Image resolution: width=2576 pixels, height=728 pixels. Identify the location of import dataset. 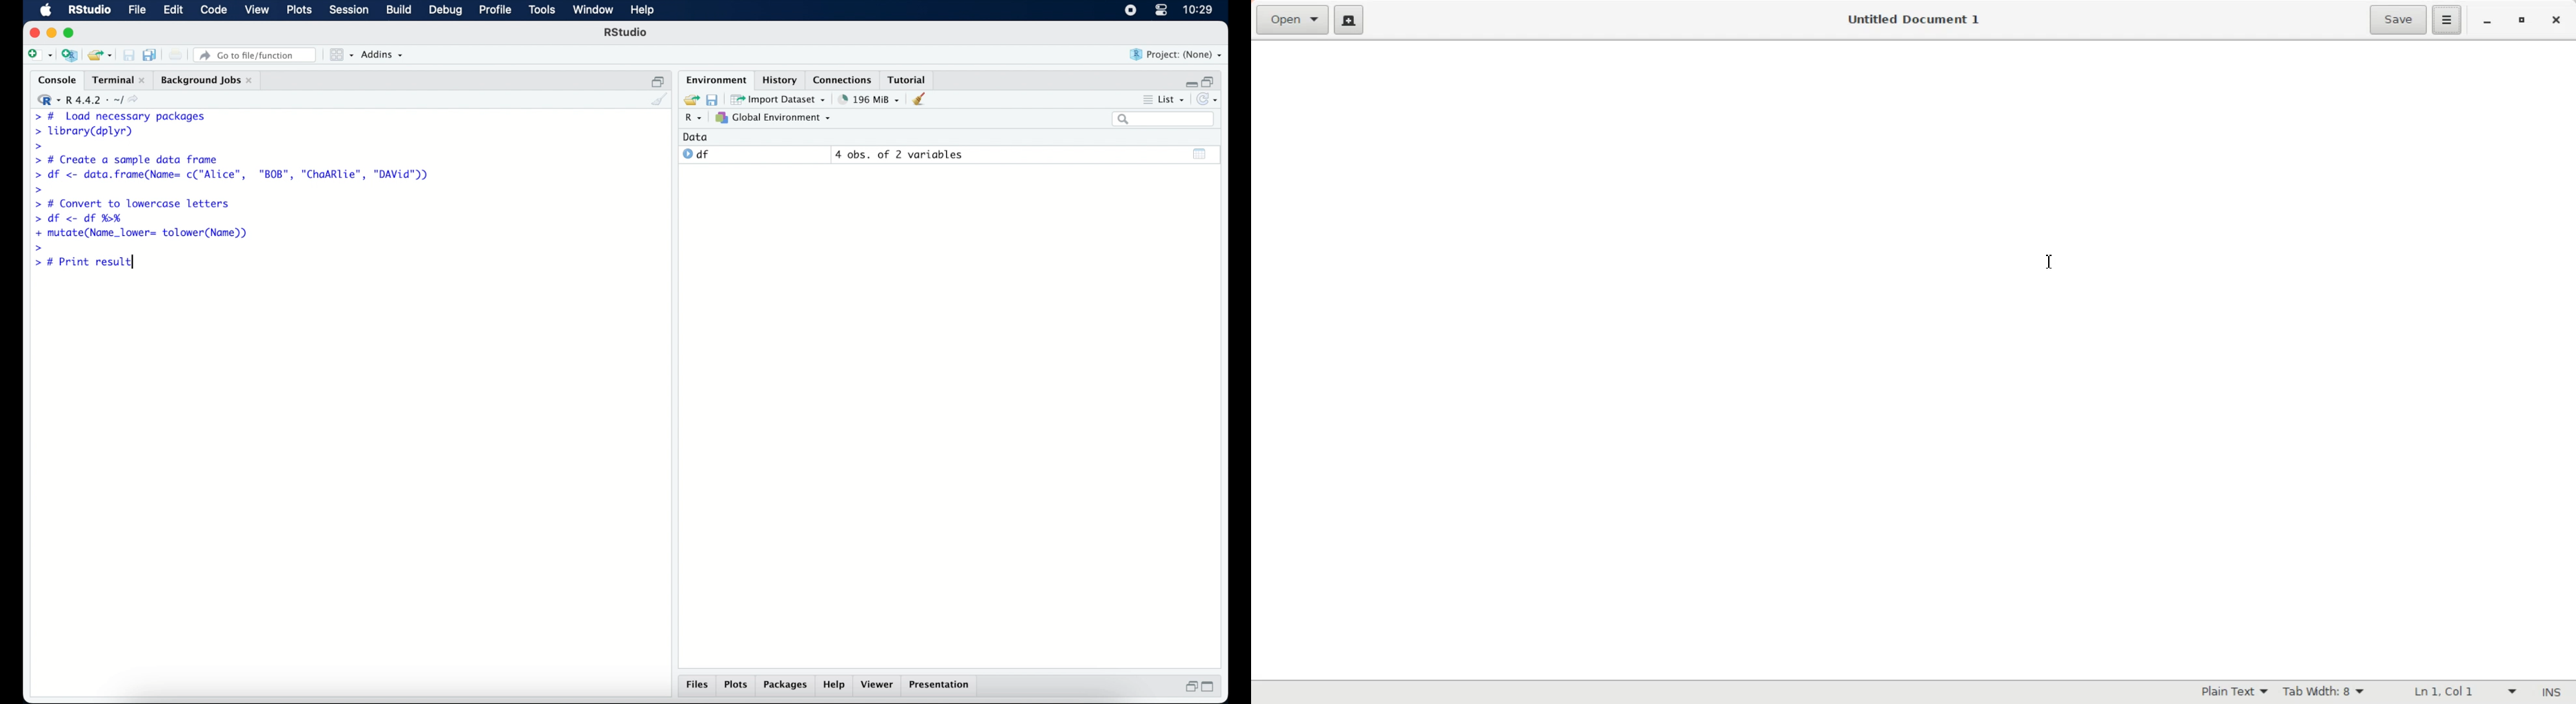
(779, 98).